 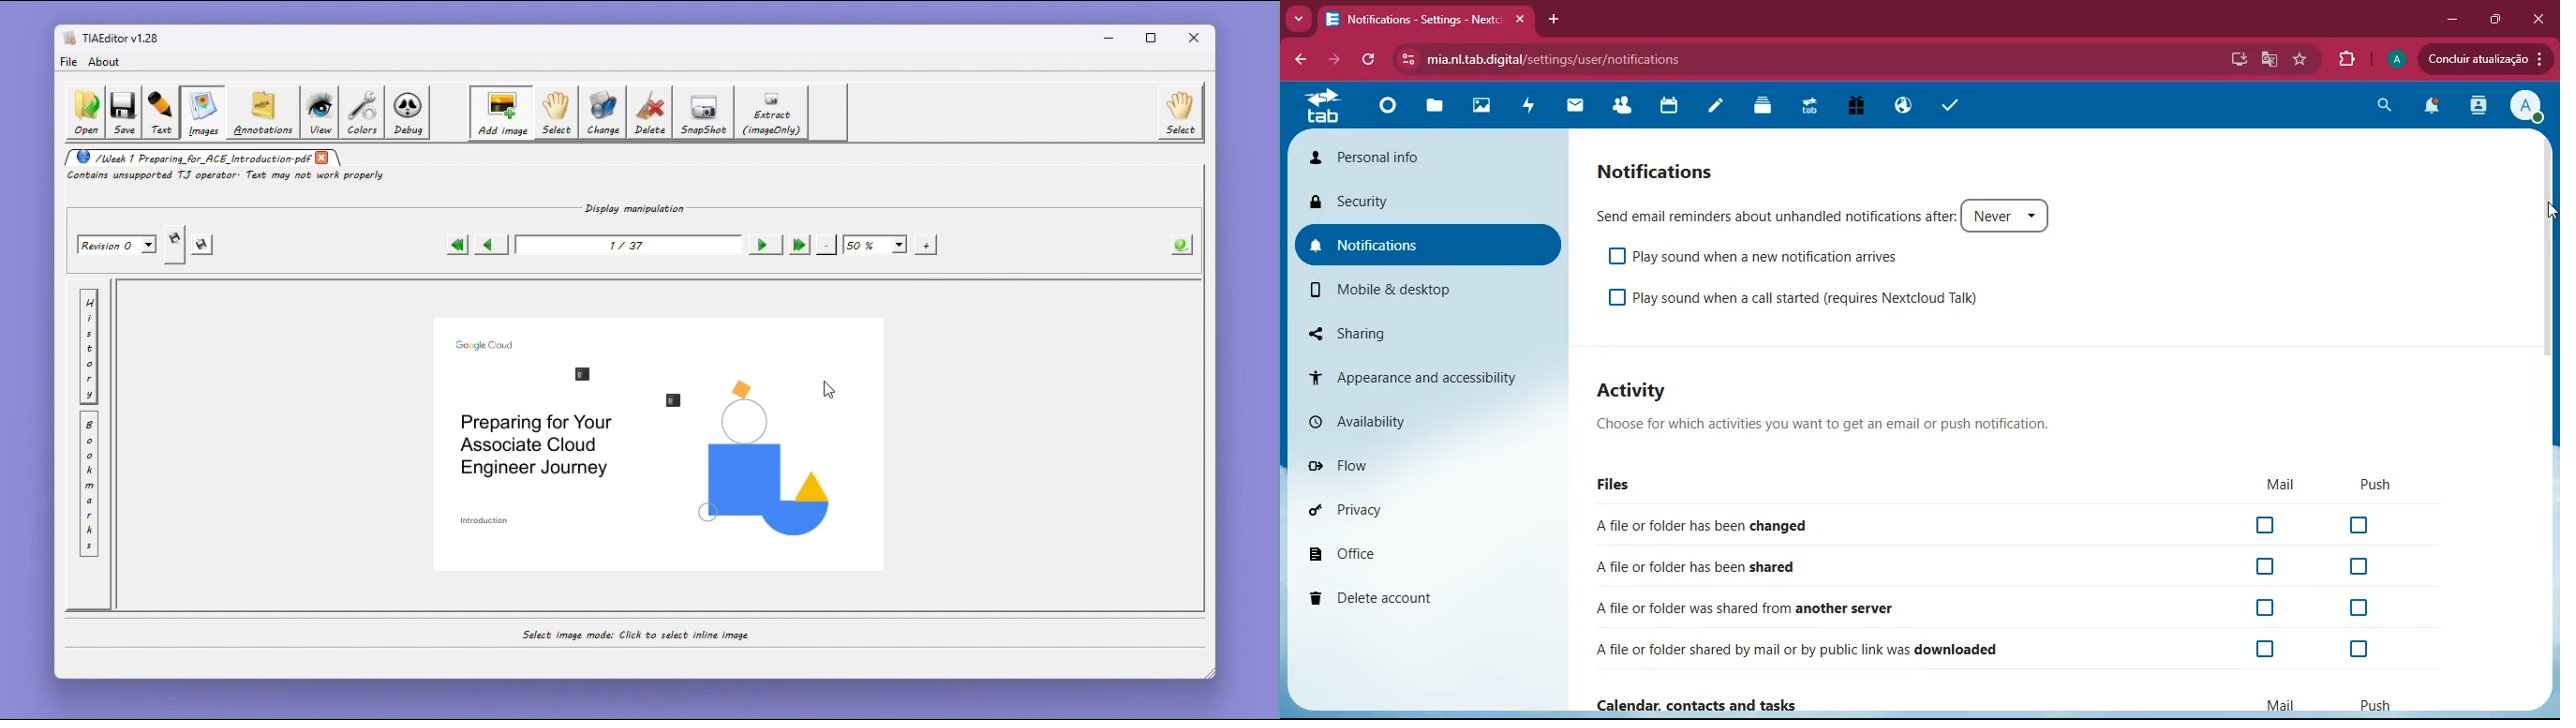 What do you see at coordinates (1372, 60) in the screenshot?
I see `refresh` at bounding box center [1372, 60].